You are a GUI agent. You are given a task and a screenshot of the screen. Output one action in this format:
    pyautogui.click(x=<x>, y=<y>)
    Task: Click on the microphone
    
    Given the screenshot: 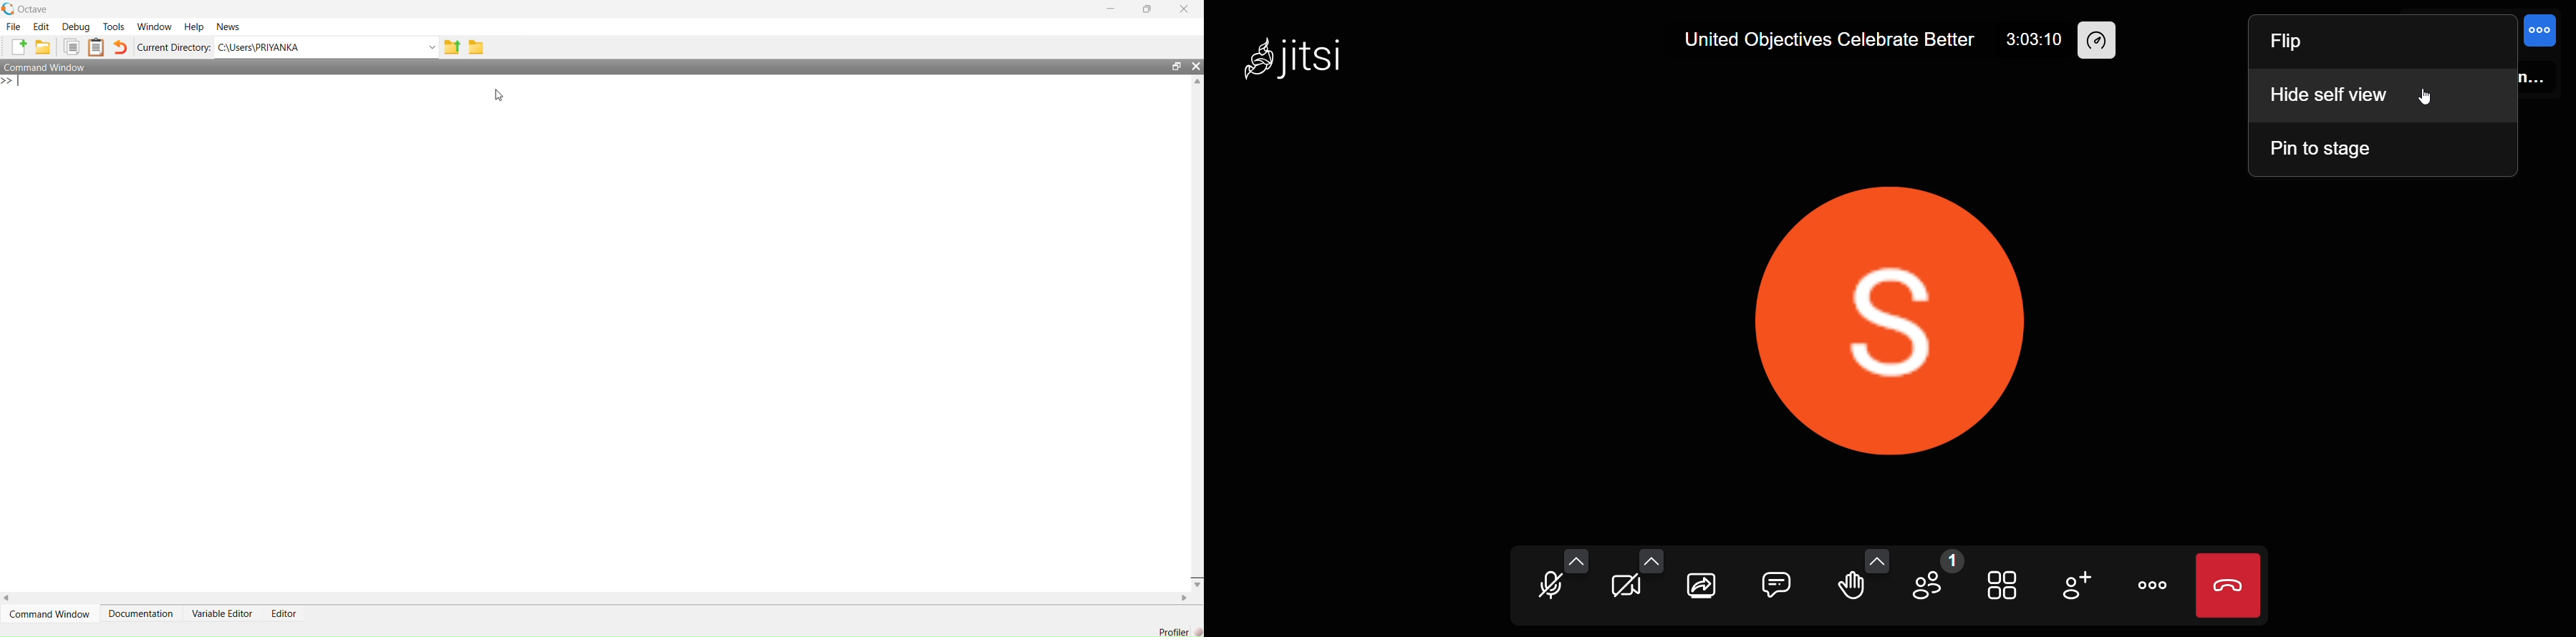 What is the action you would take?
    pyautogui.click(x=1548, y=588)
    